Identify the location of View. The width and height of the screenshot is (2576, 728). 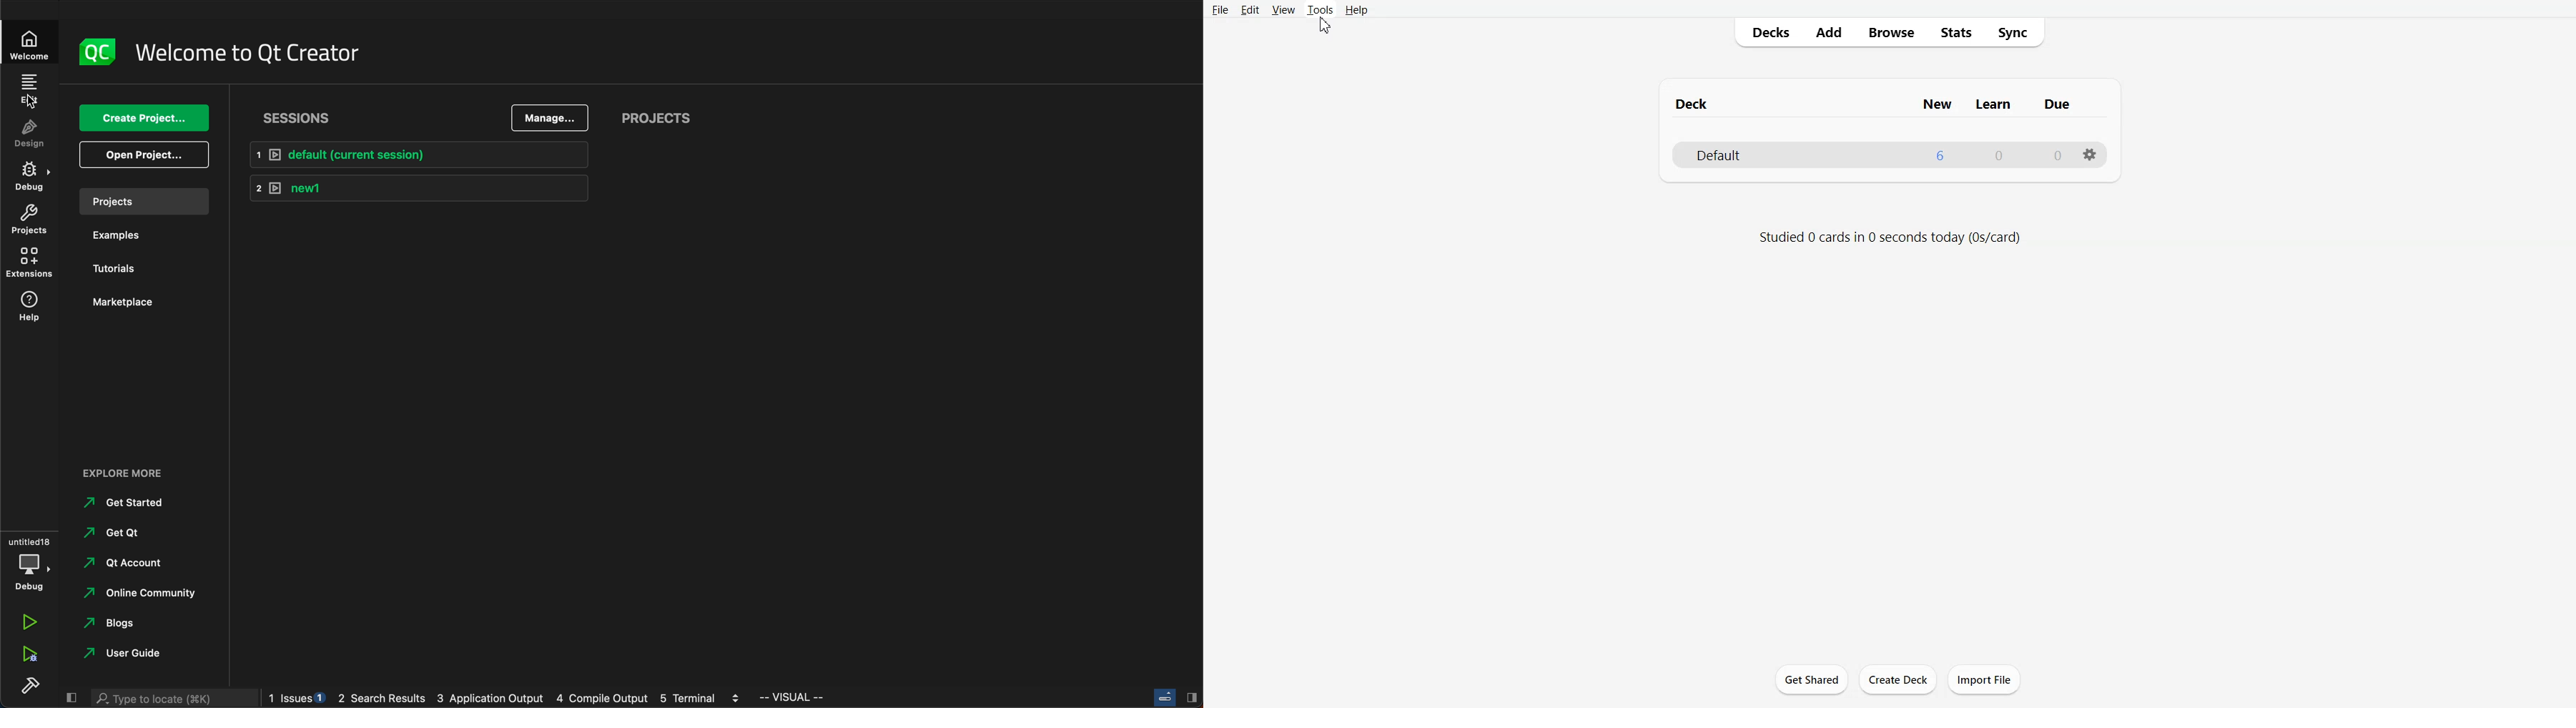
(1283, 9).